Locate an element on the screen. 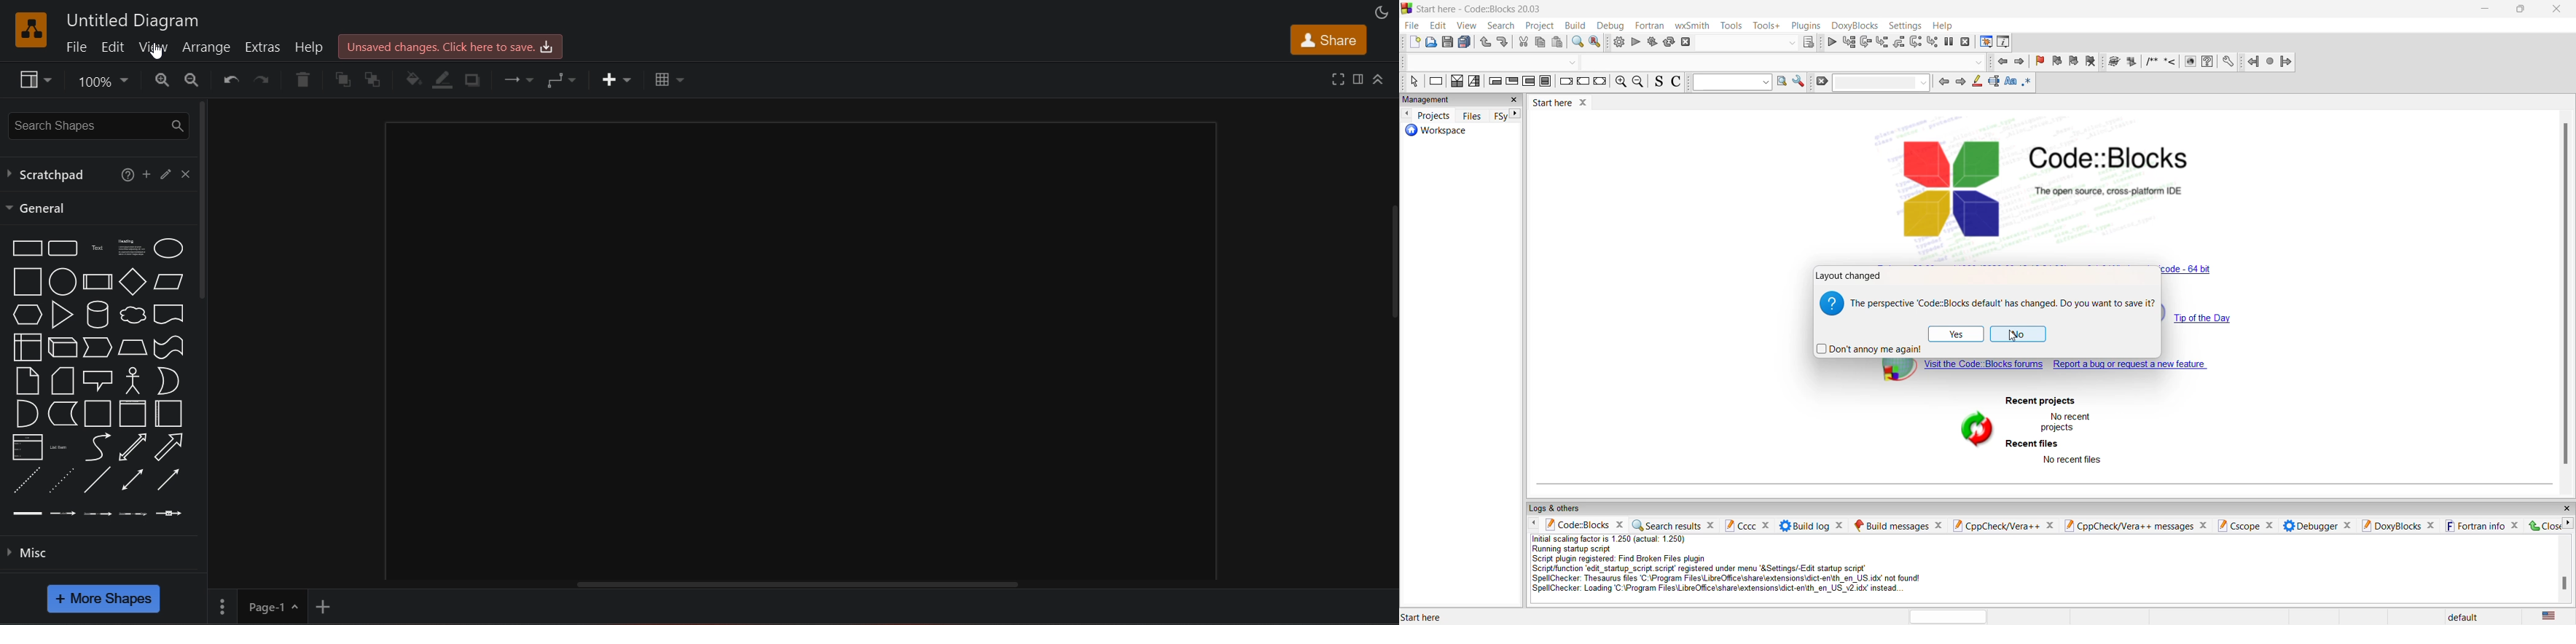  share is located at coordinates (1328, 40).